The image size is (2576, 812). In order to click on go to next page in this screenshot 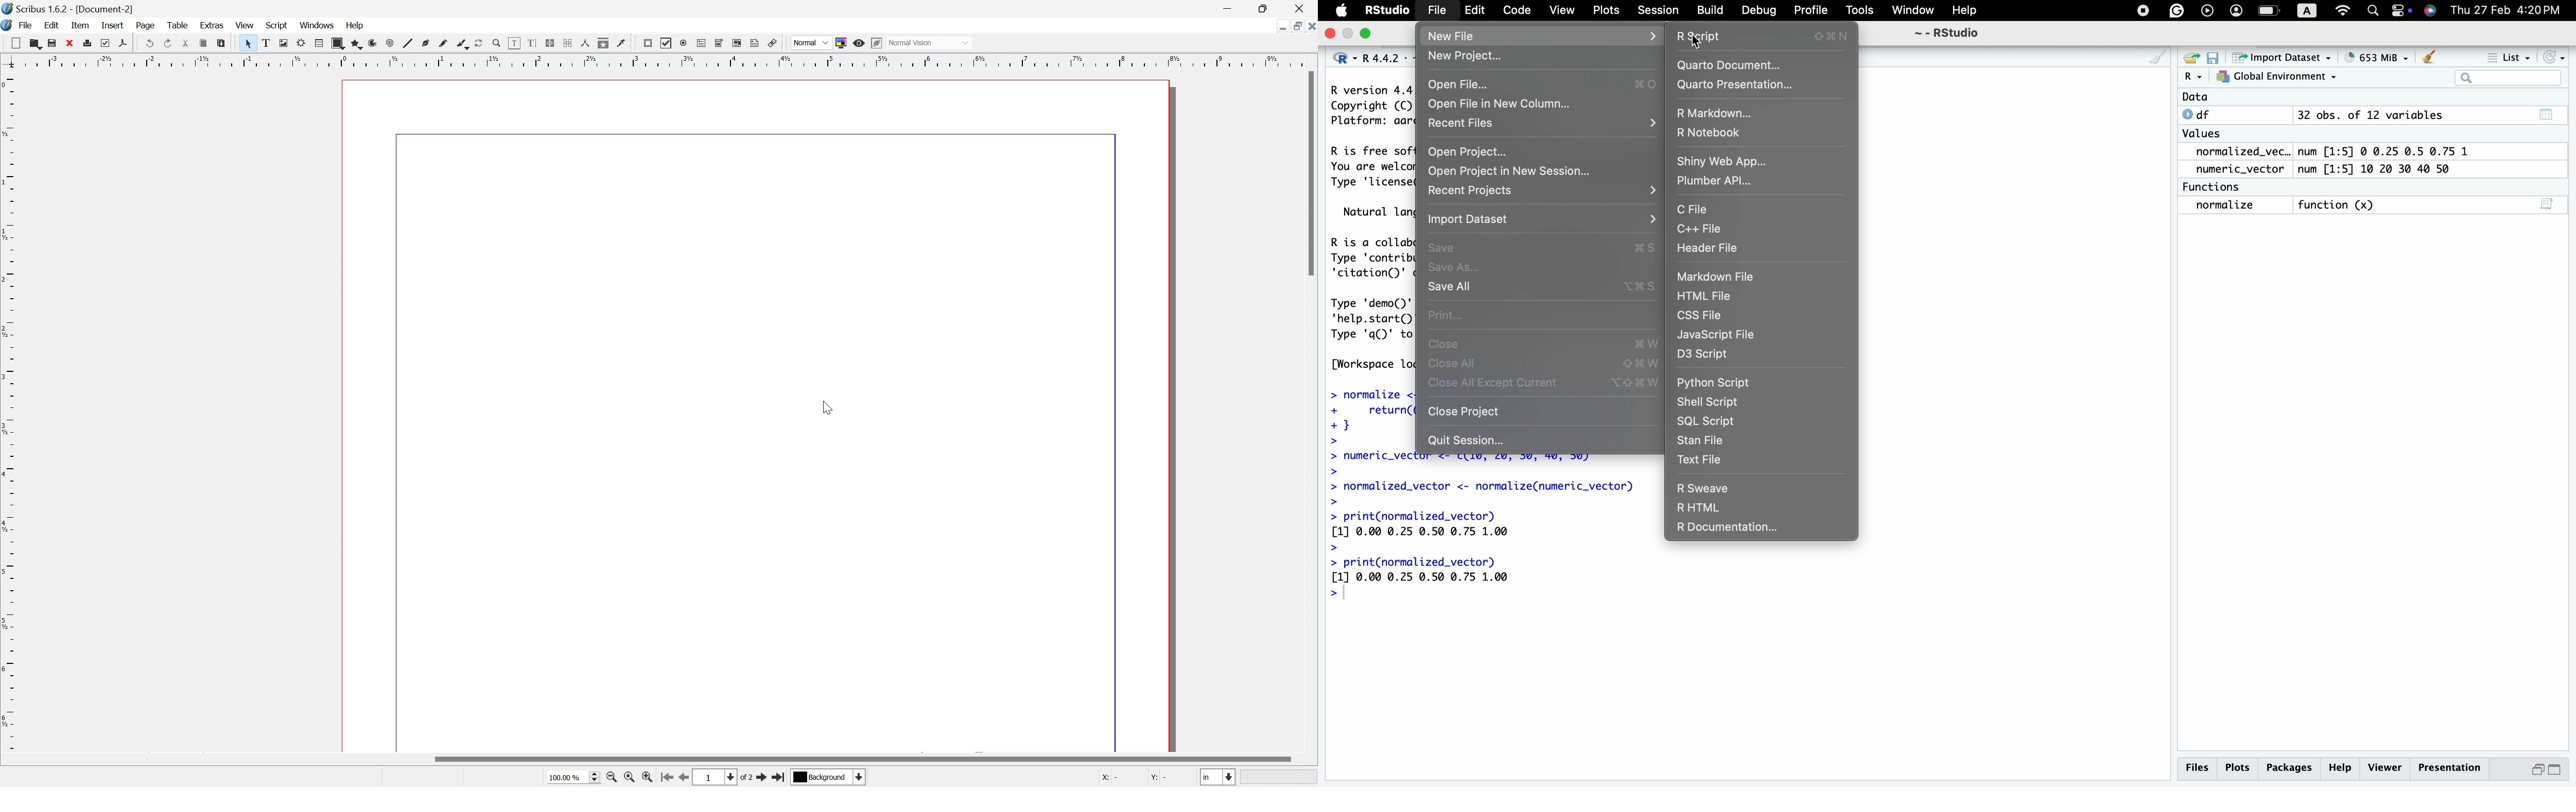, I will do `click(762, 779)`.